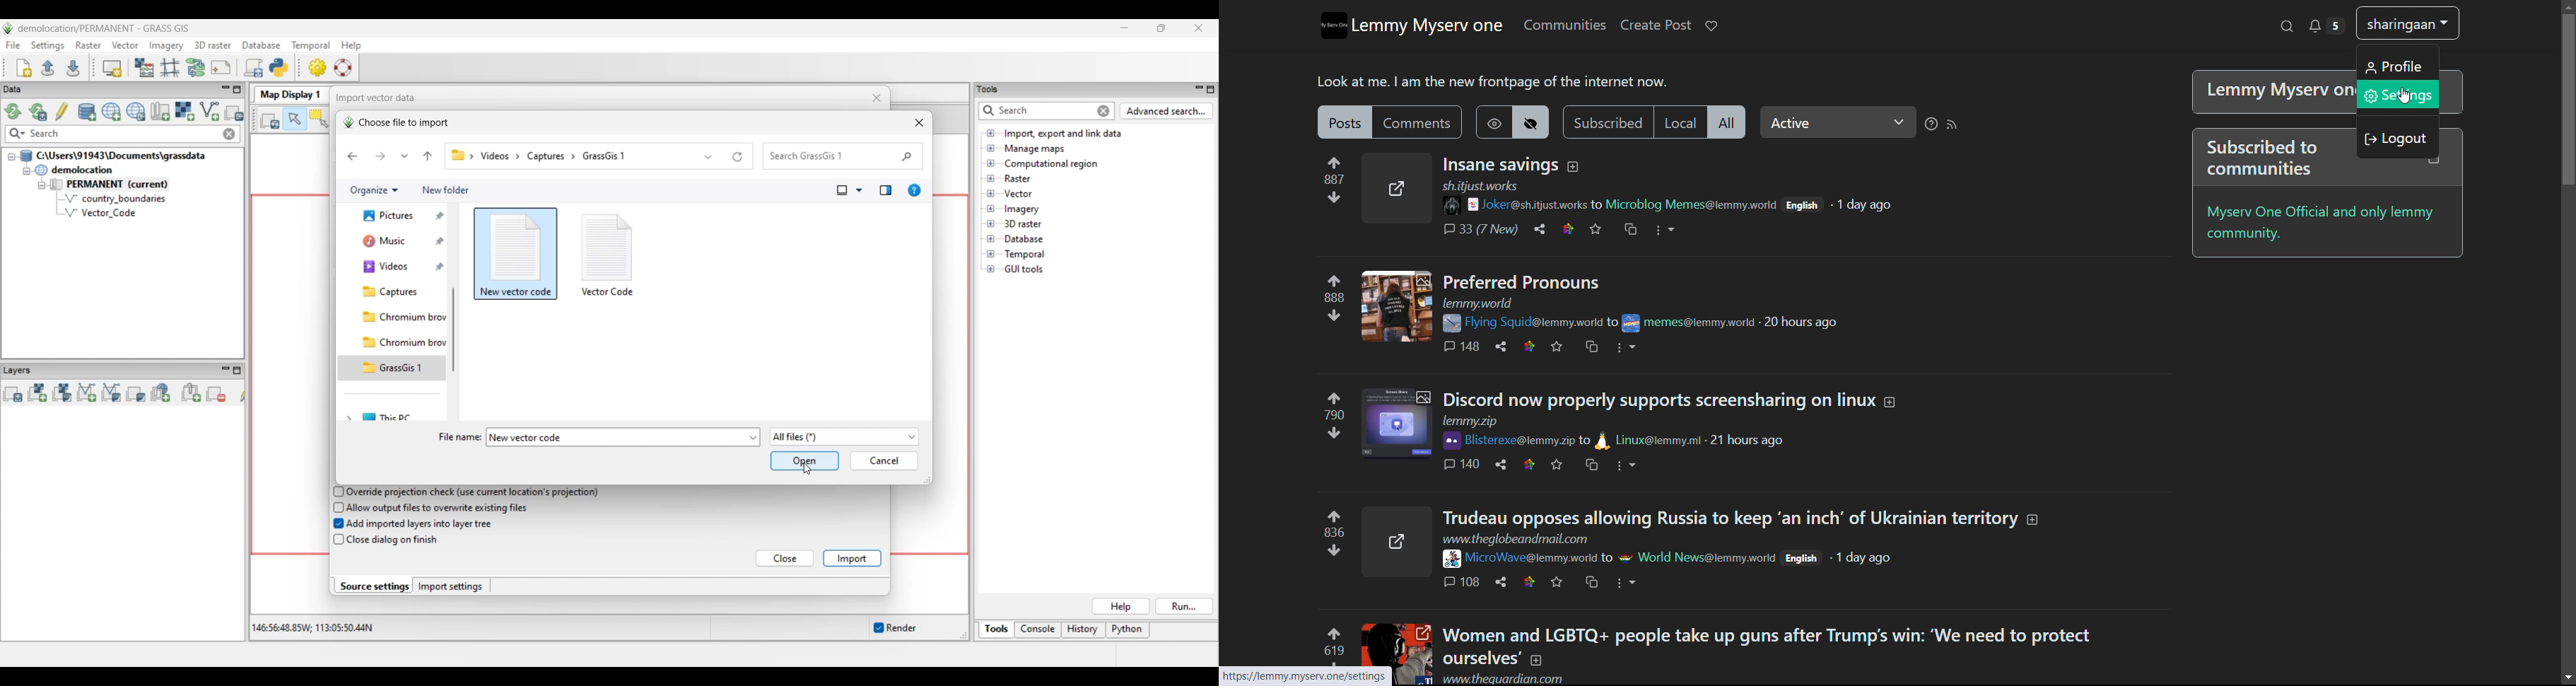 The height and width of the screenshot is (700, 2576). Describe the element at coordinates (2325, 25) in the screenshot. I see `notifications 5` at that location.